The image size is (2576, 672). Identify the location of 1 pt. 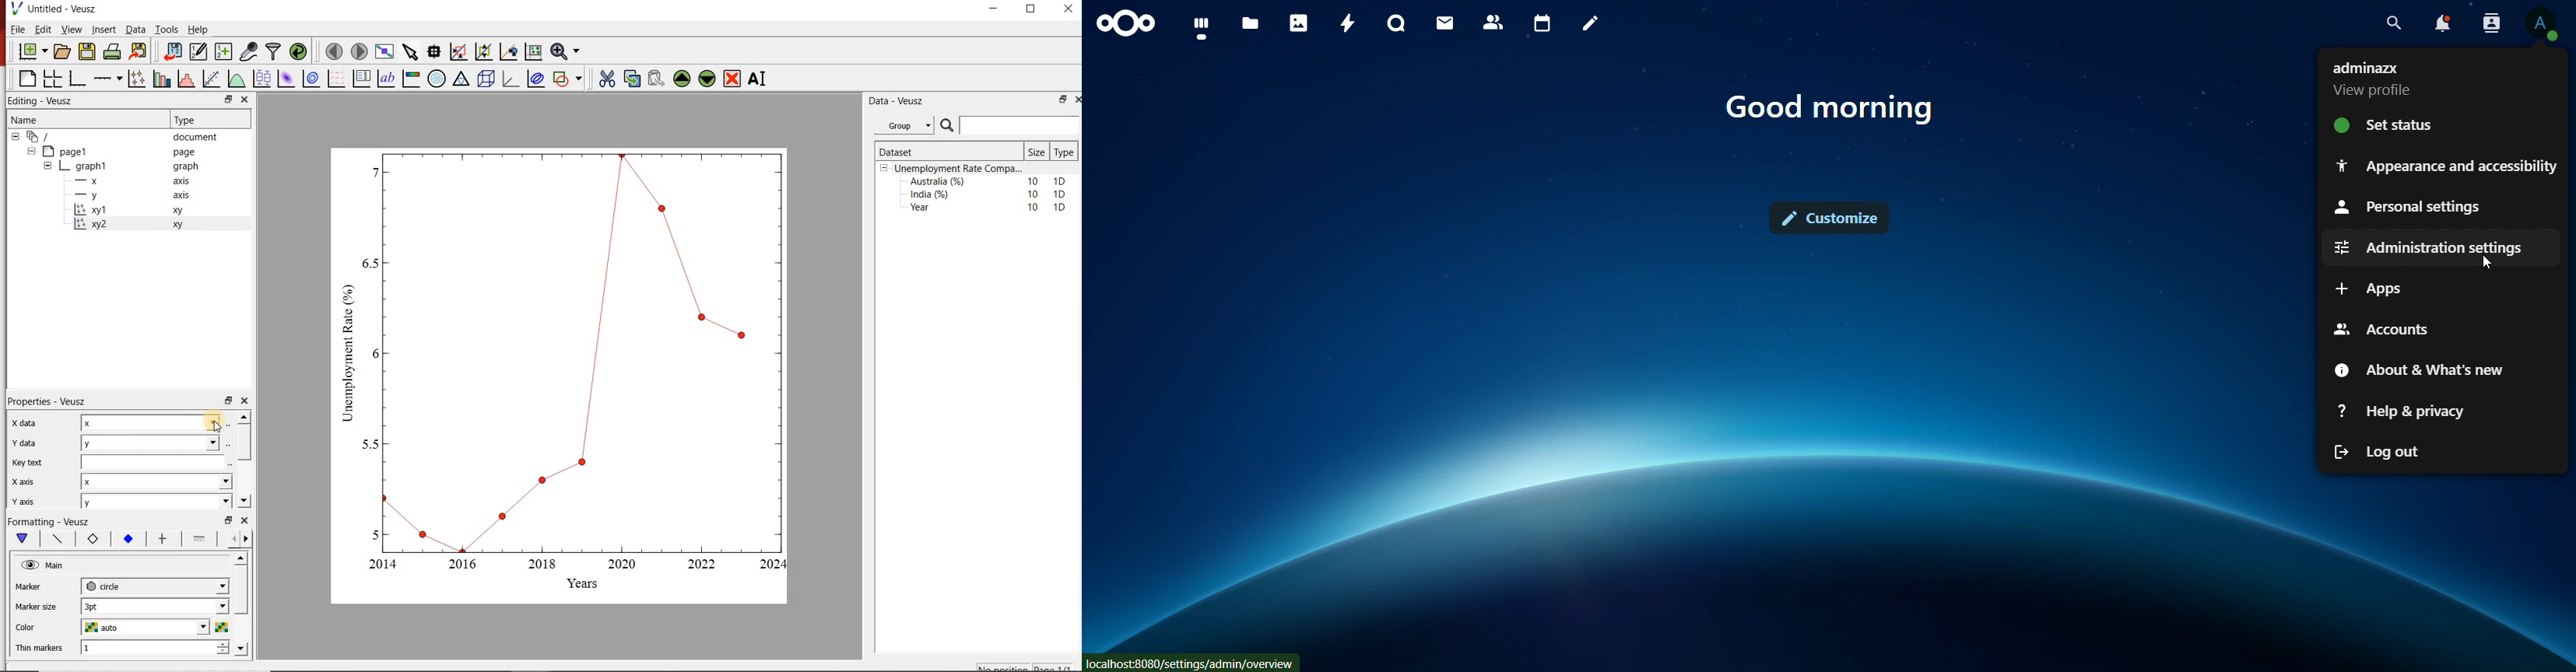
(153, 605).